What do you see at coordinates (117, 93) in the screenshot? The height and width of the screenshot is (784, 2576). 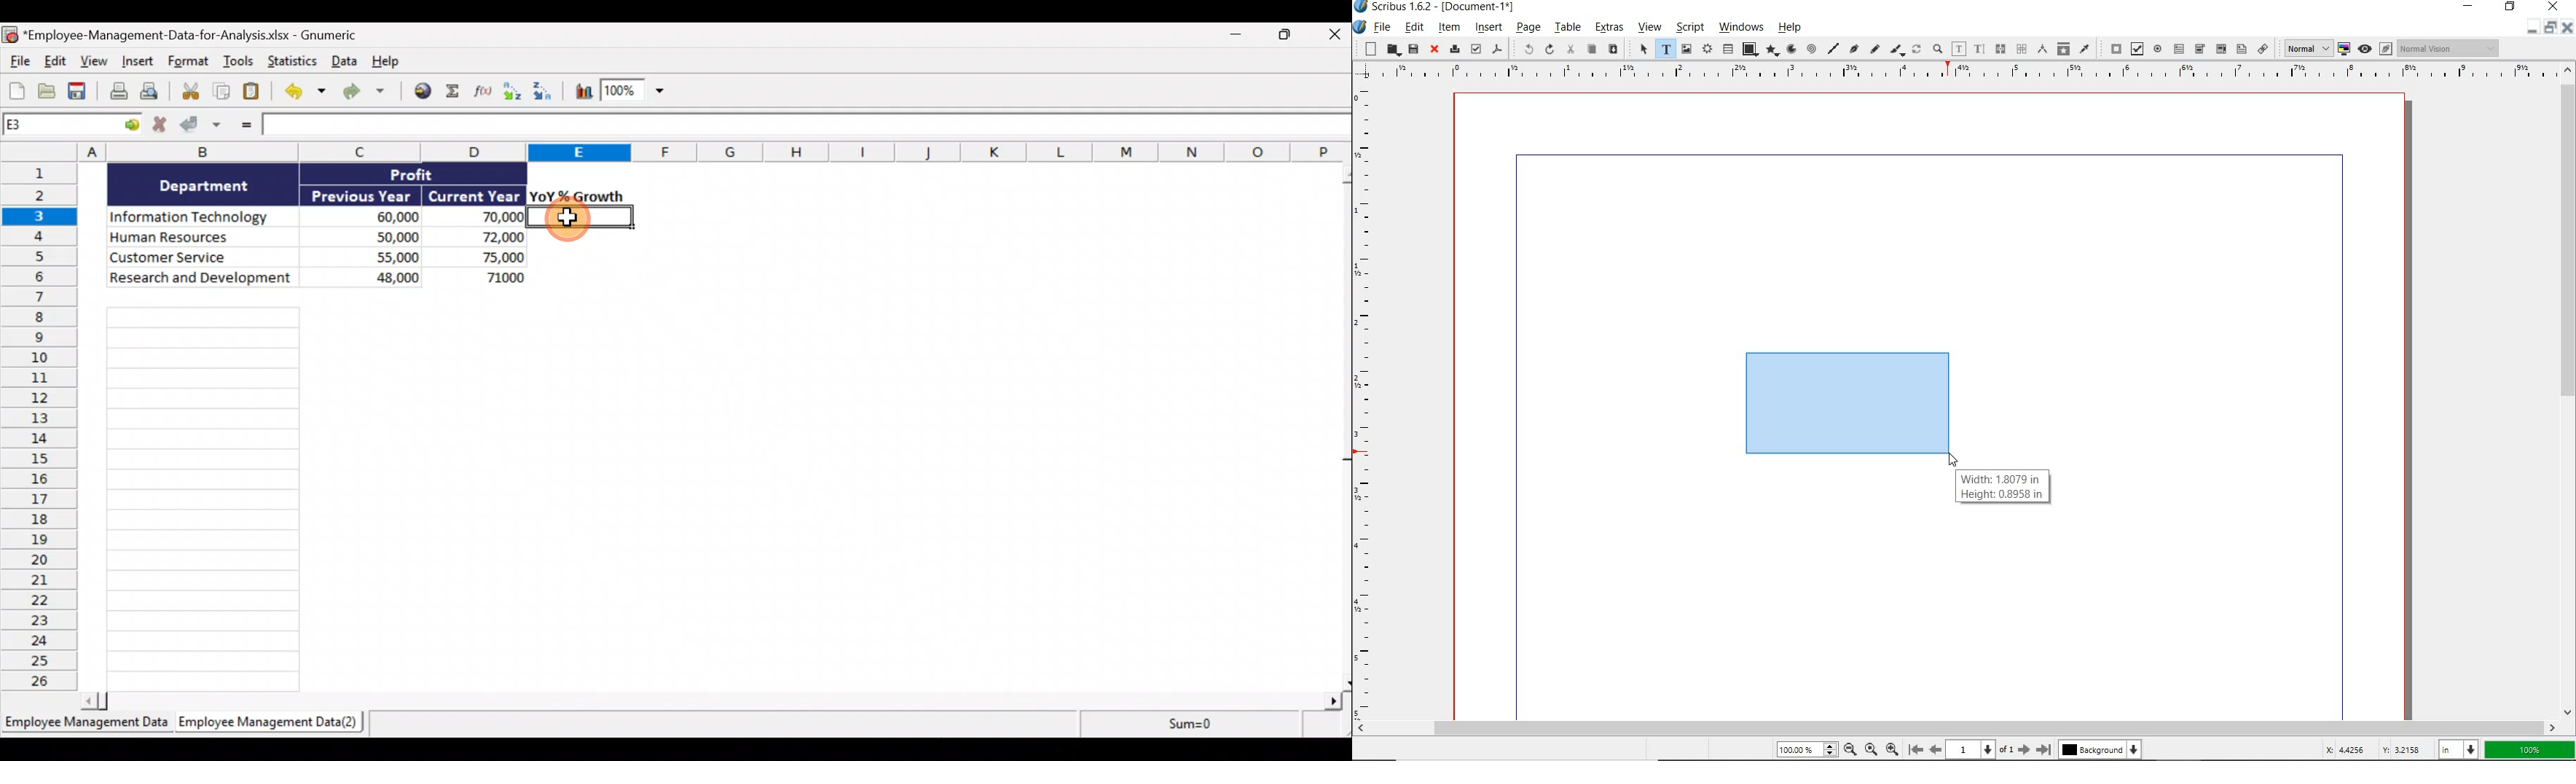 I see `Print the current file` at bounding box center [117, 93].